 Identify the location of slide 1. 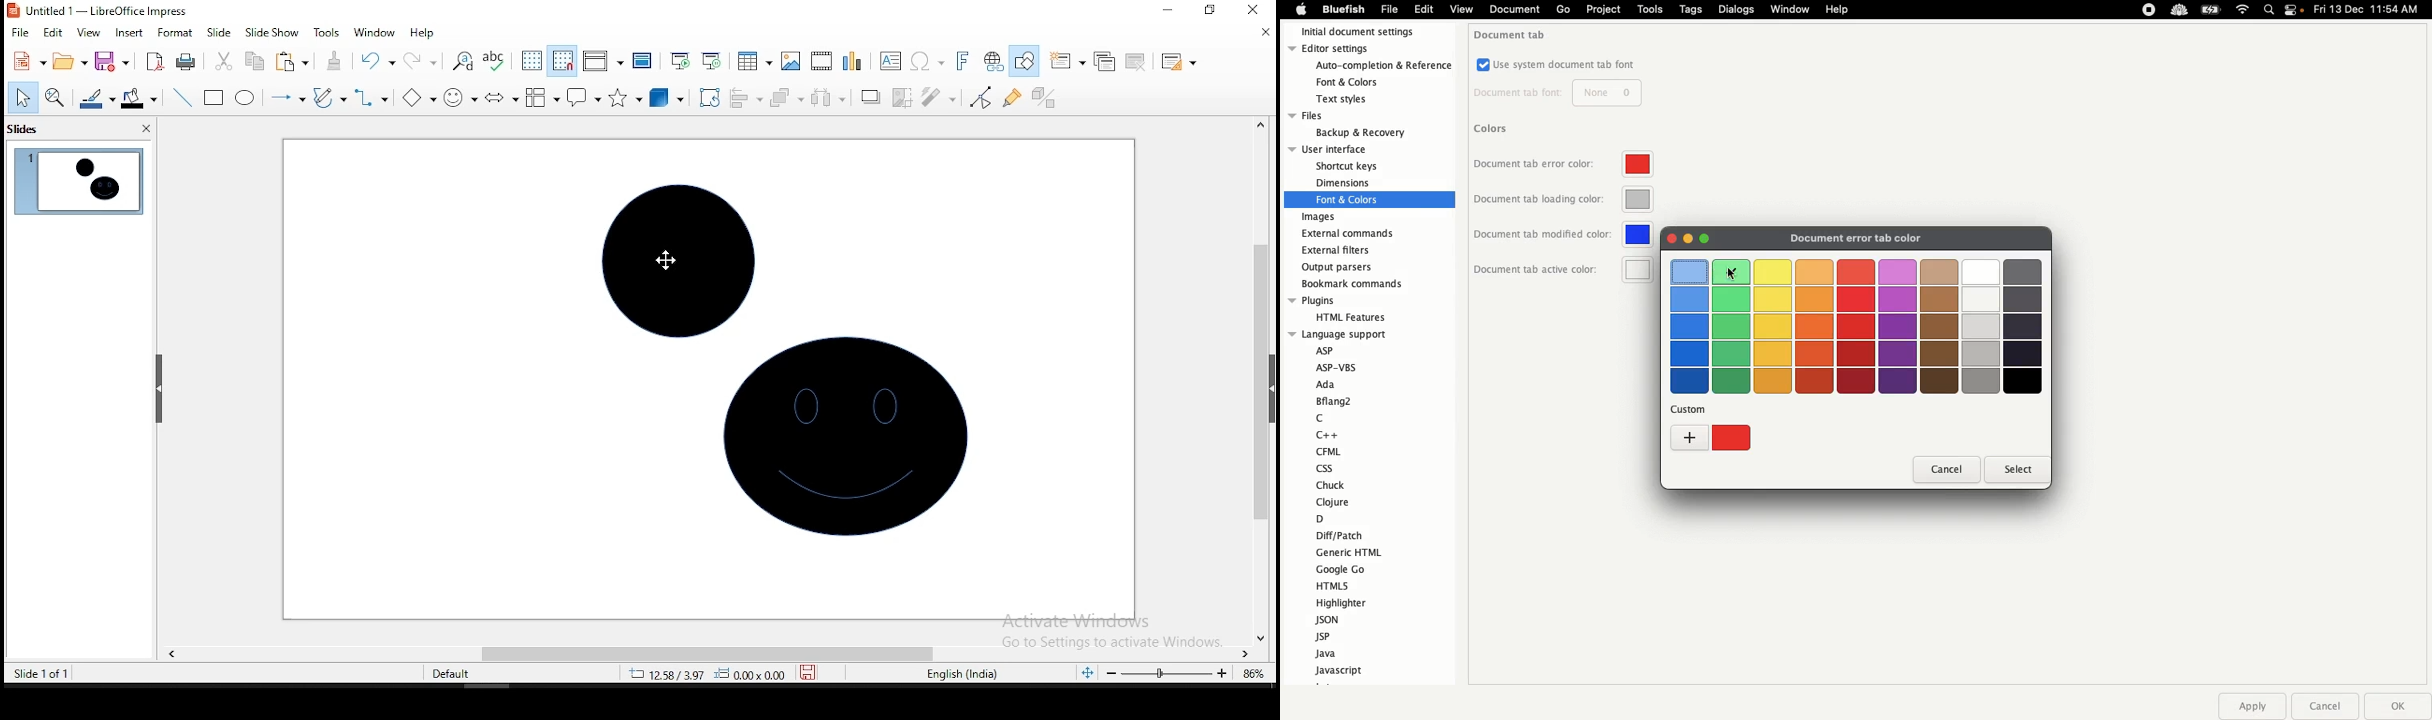
(77, 182).